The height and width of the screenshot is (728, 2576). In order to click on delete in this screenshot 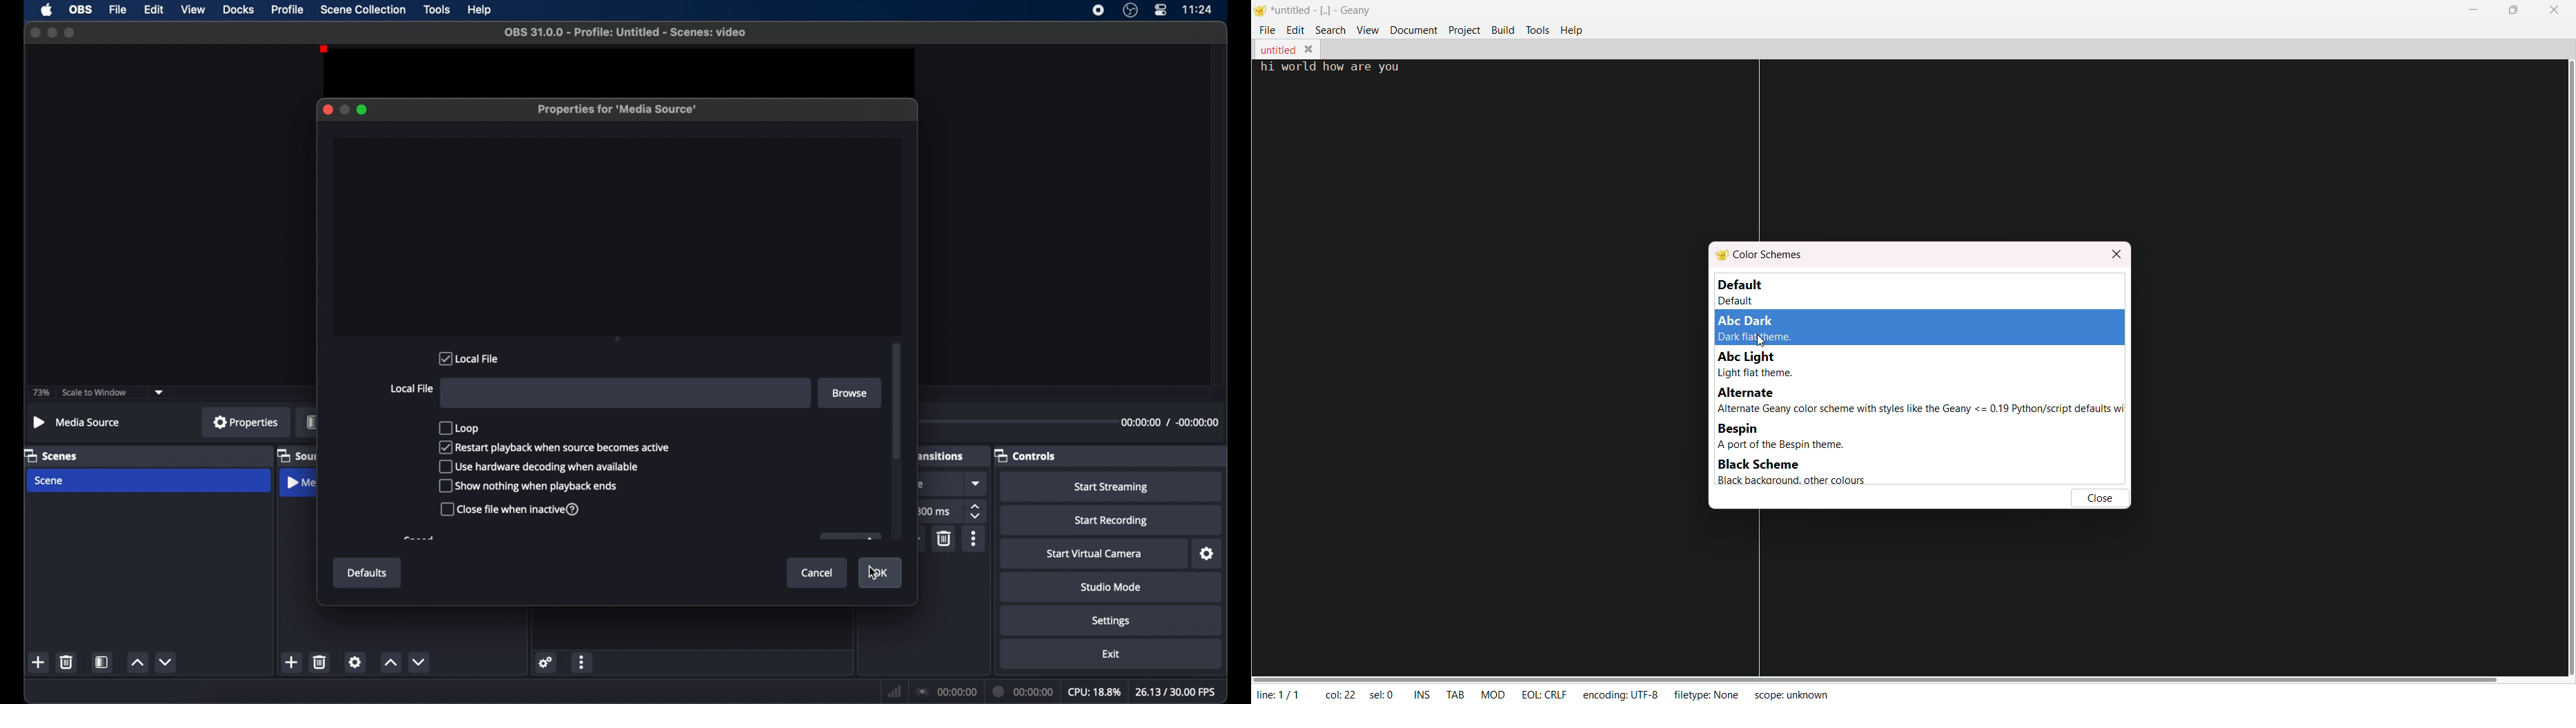, I will do `click(66, 662)`.